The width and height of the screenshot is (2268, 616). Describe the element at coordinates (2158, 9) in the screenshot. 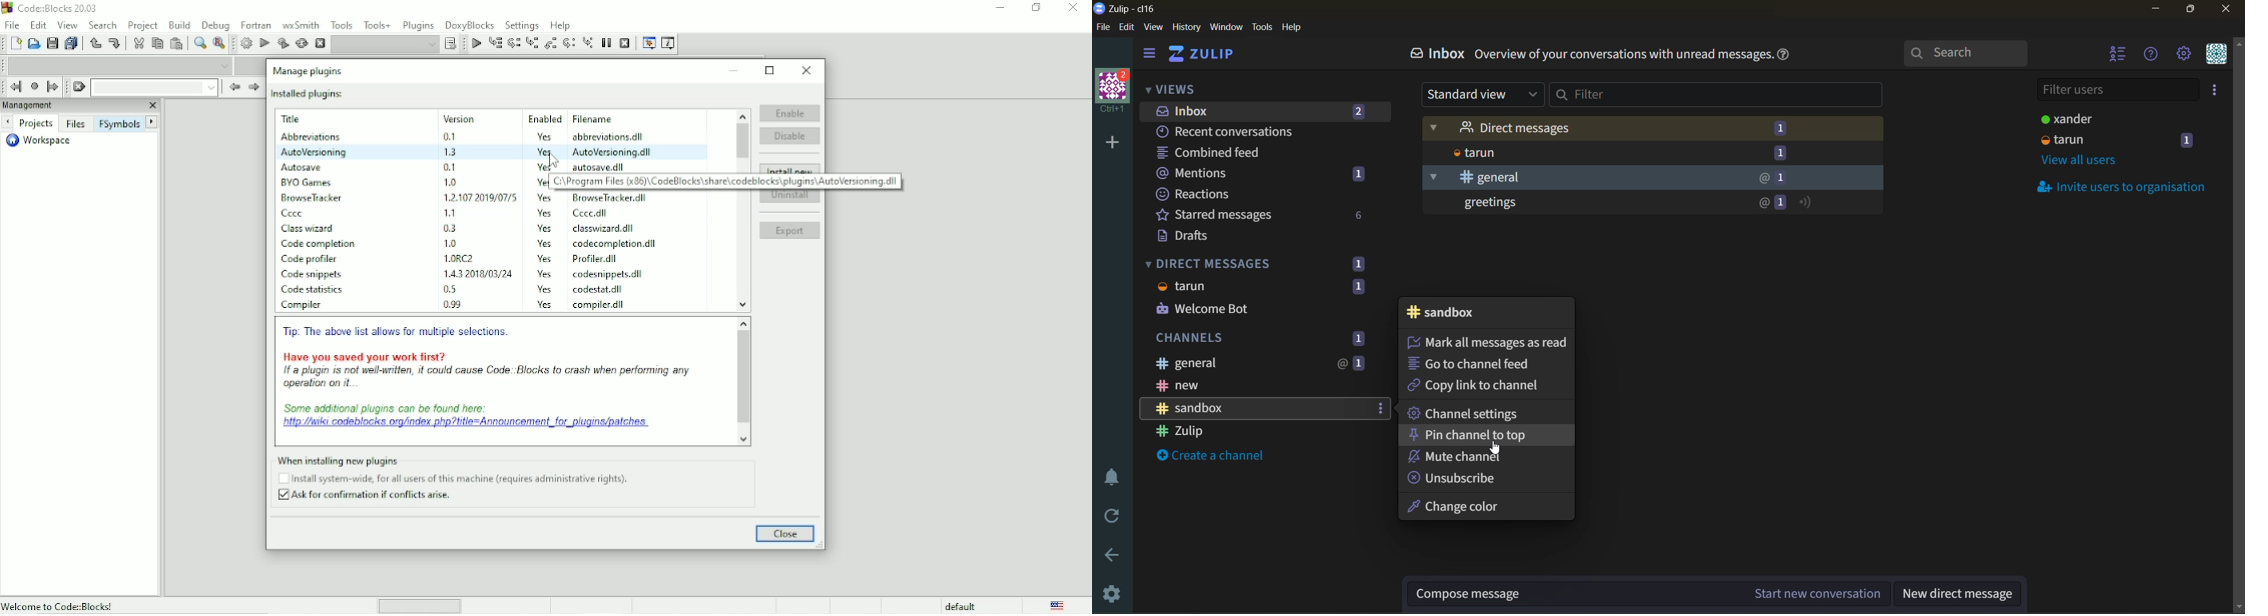

I see `minimize` at that location.